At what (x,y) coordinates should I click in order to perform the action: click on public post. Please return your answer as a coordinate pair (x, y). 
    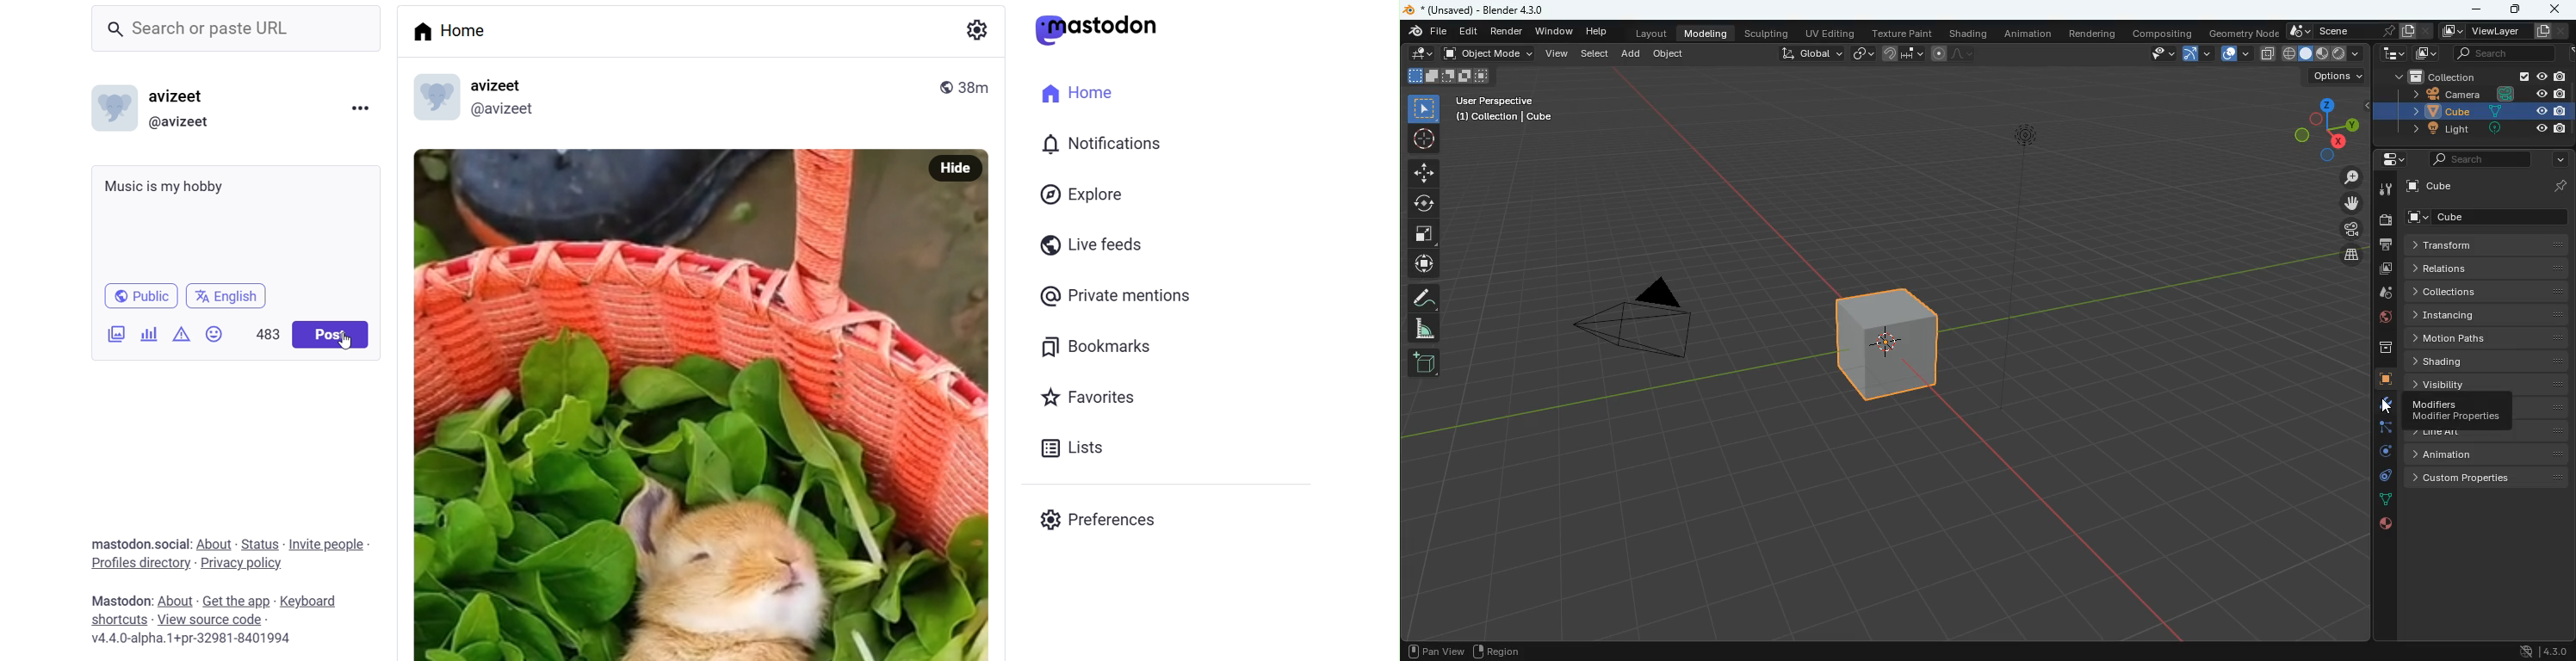
    Looking at the image, I should click on (946, 88).